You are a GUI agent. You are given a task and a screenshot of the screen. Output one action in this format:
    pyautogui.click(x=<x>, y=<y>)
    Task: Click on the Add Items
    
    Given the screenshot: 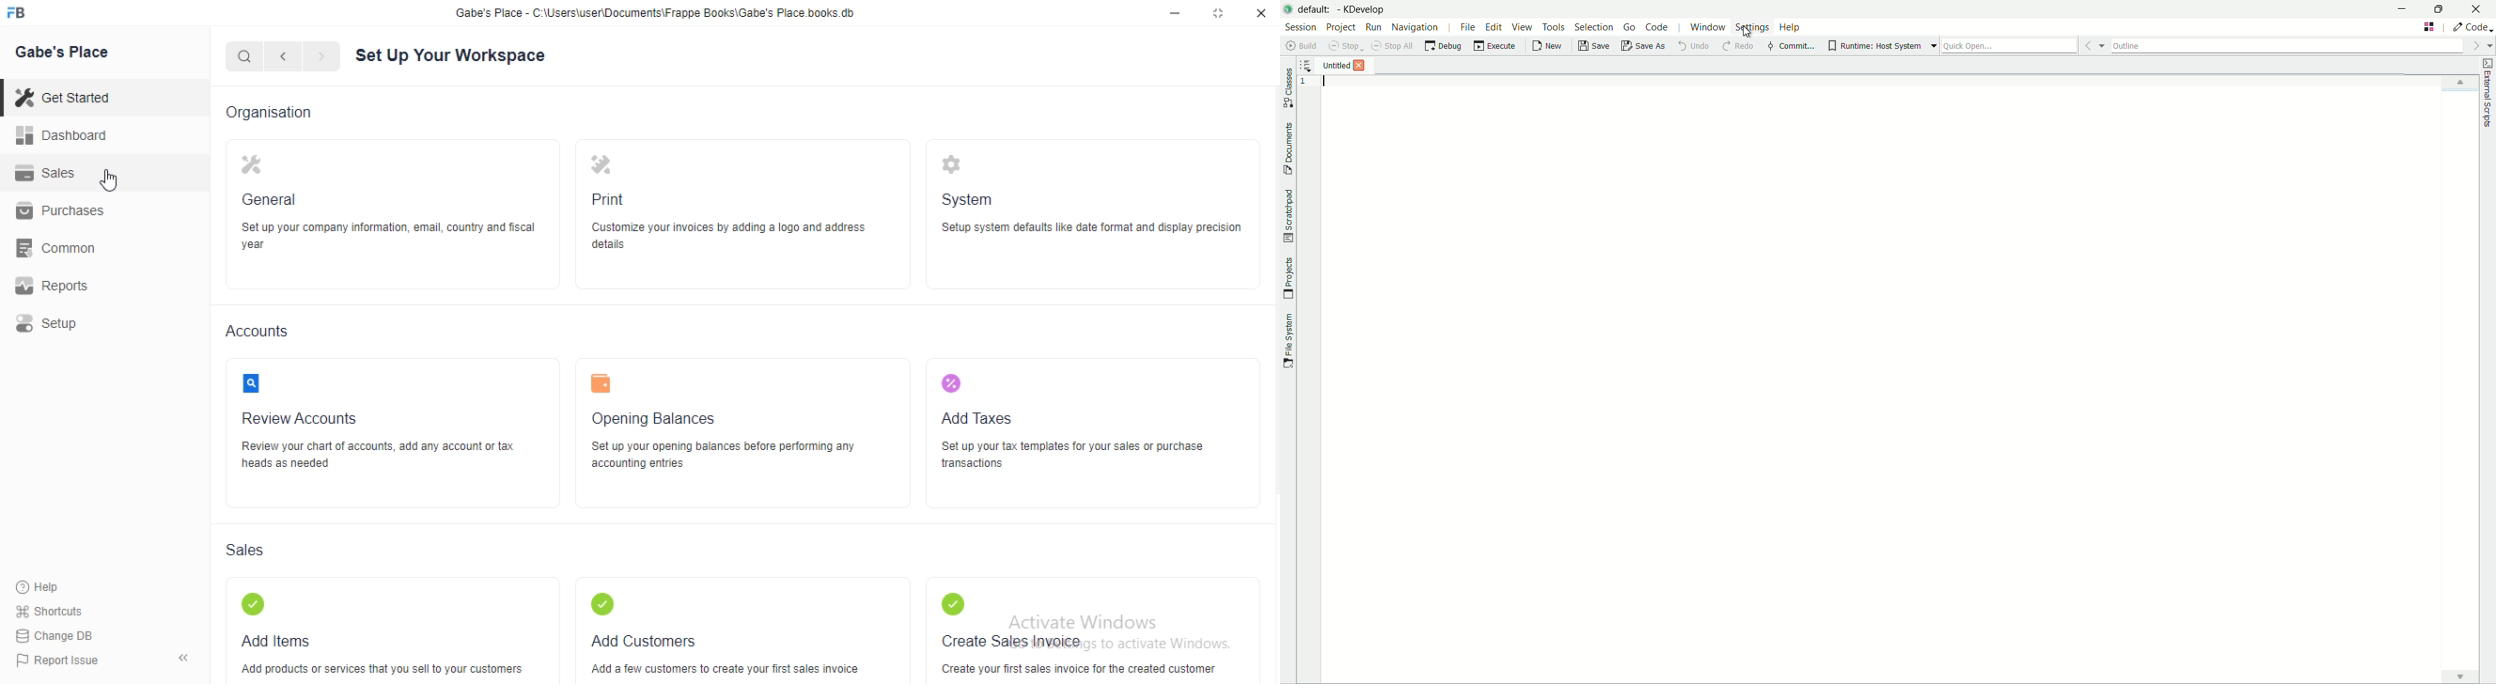 What is the action you would take?
    pyautogui.click(x=277, y=641)
    